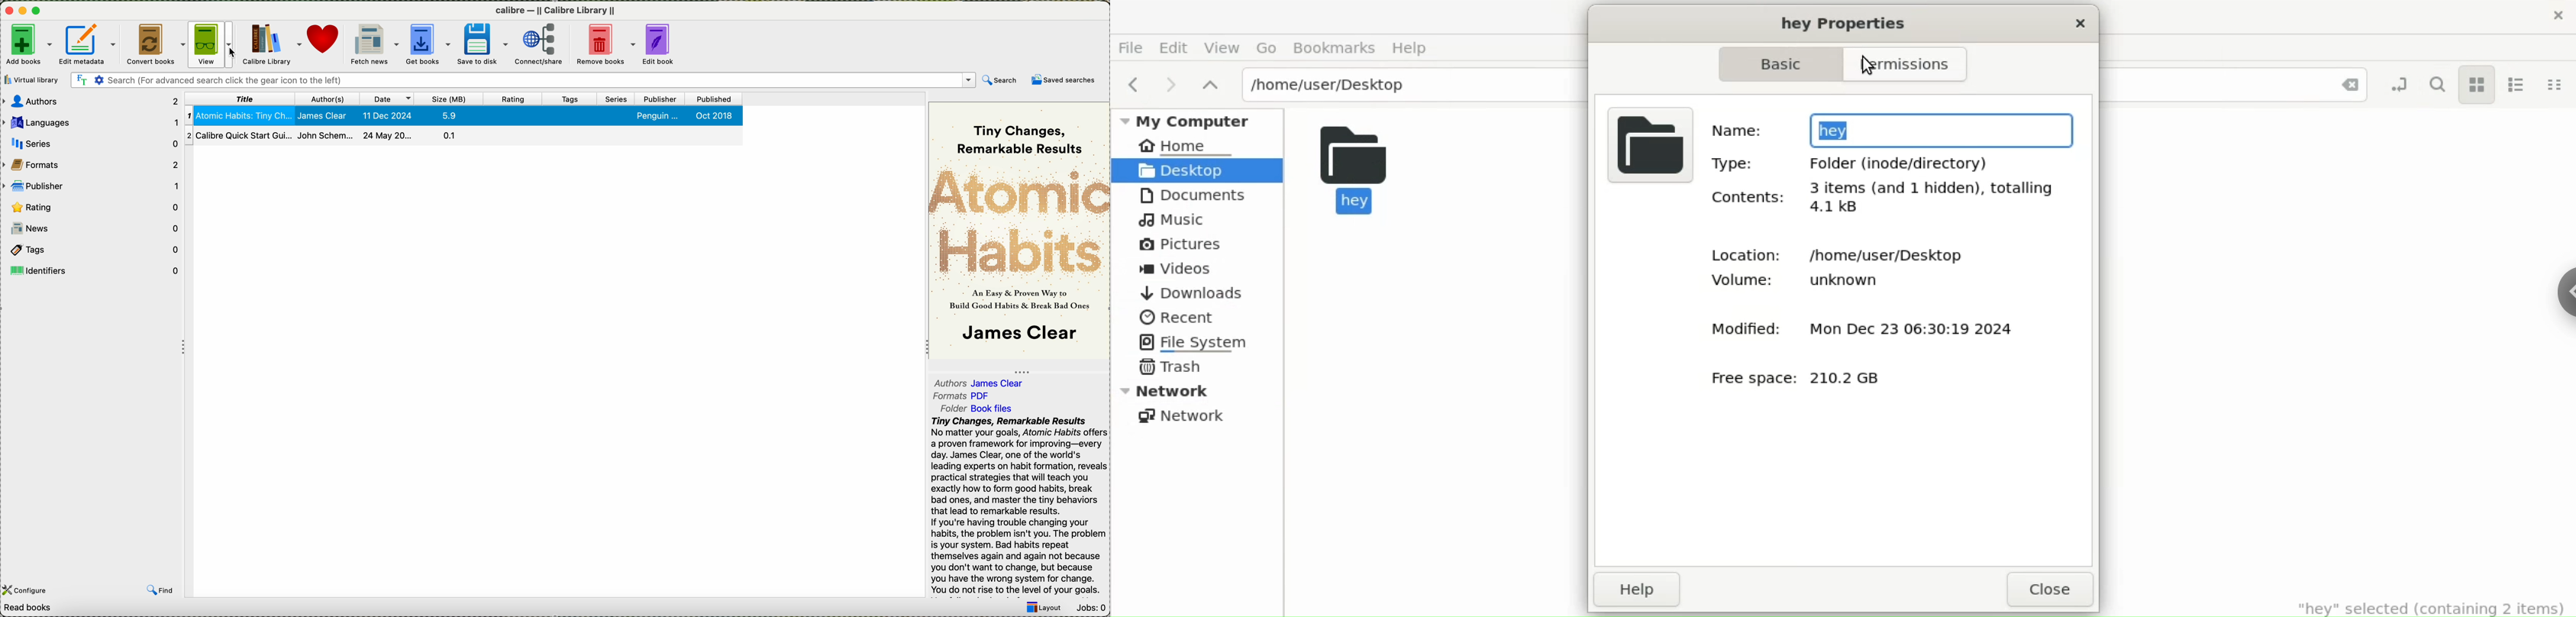  I want to click on edit metadata, so click(87, 45).